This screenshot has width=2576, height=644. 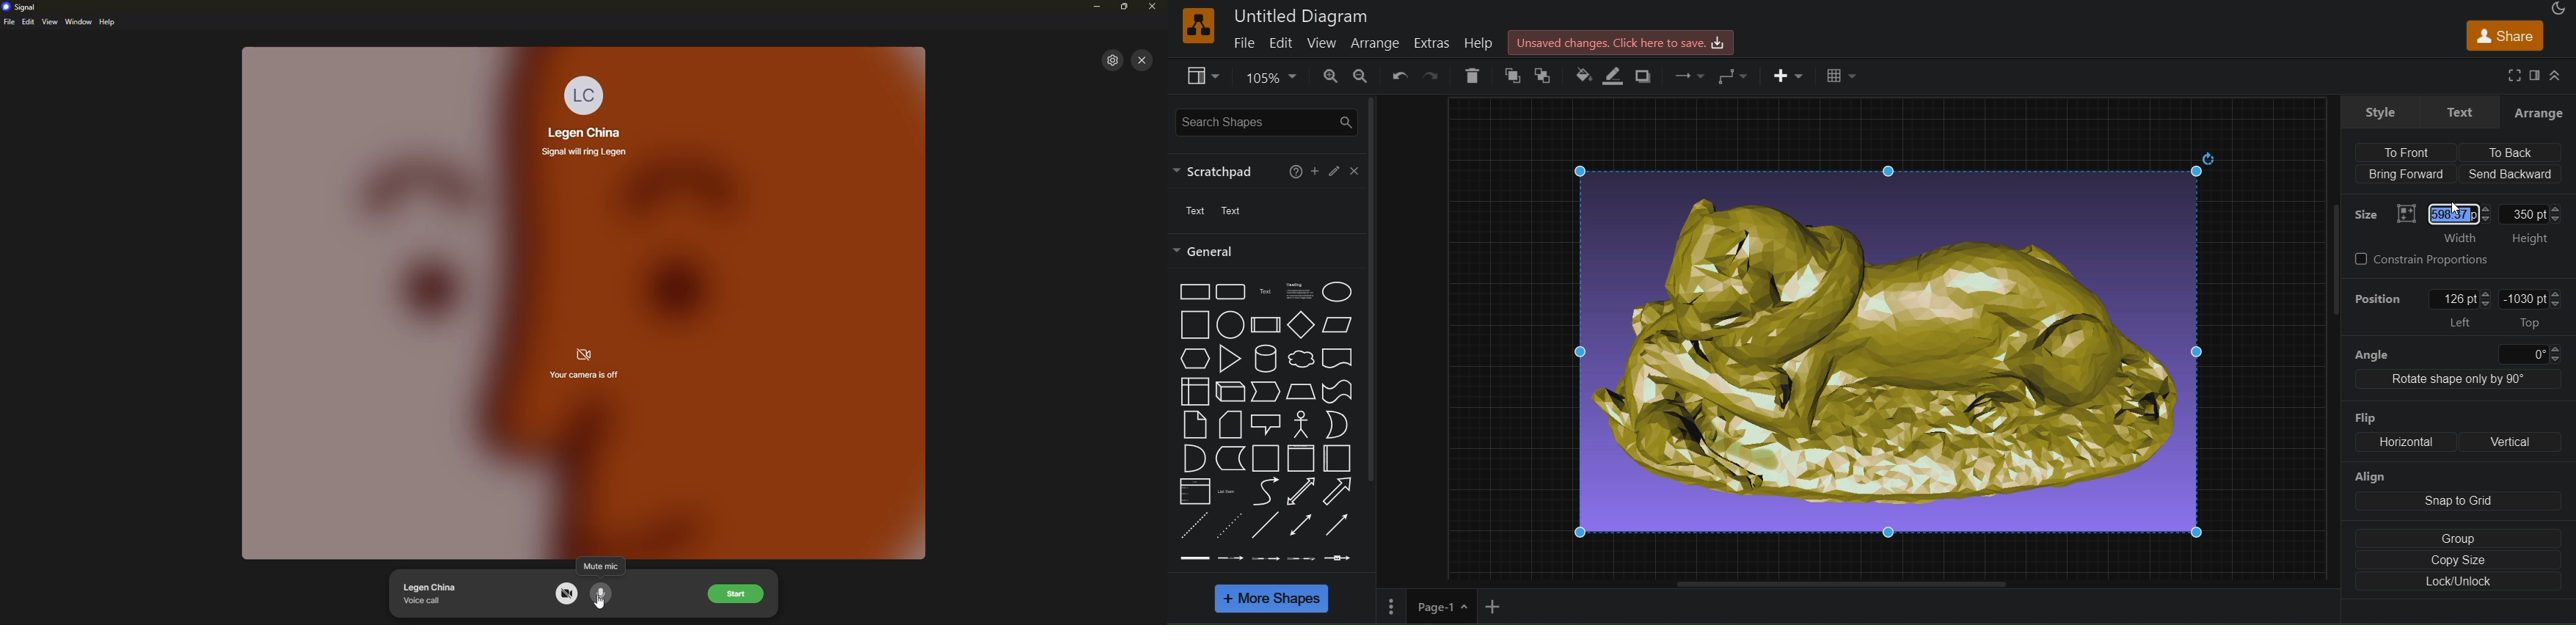 I want to click on arrange, so click(x=1376, y=44).